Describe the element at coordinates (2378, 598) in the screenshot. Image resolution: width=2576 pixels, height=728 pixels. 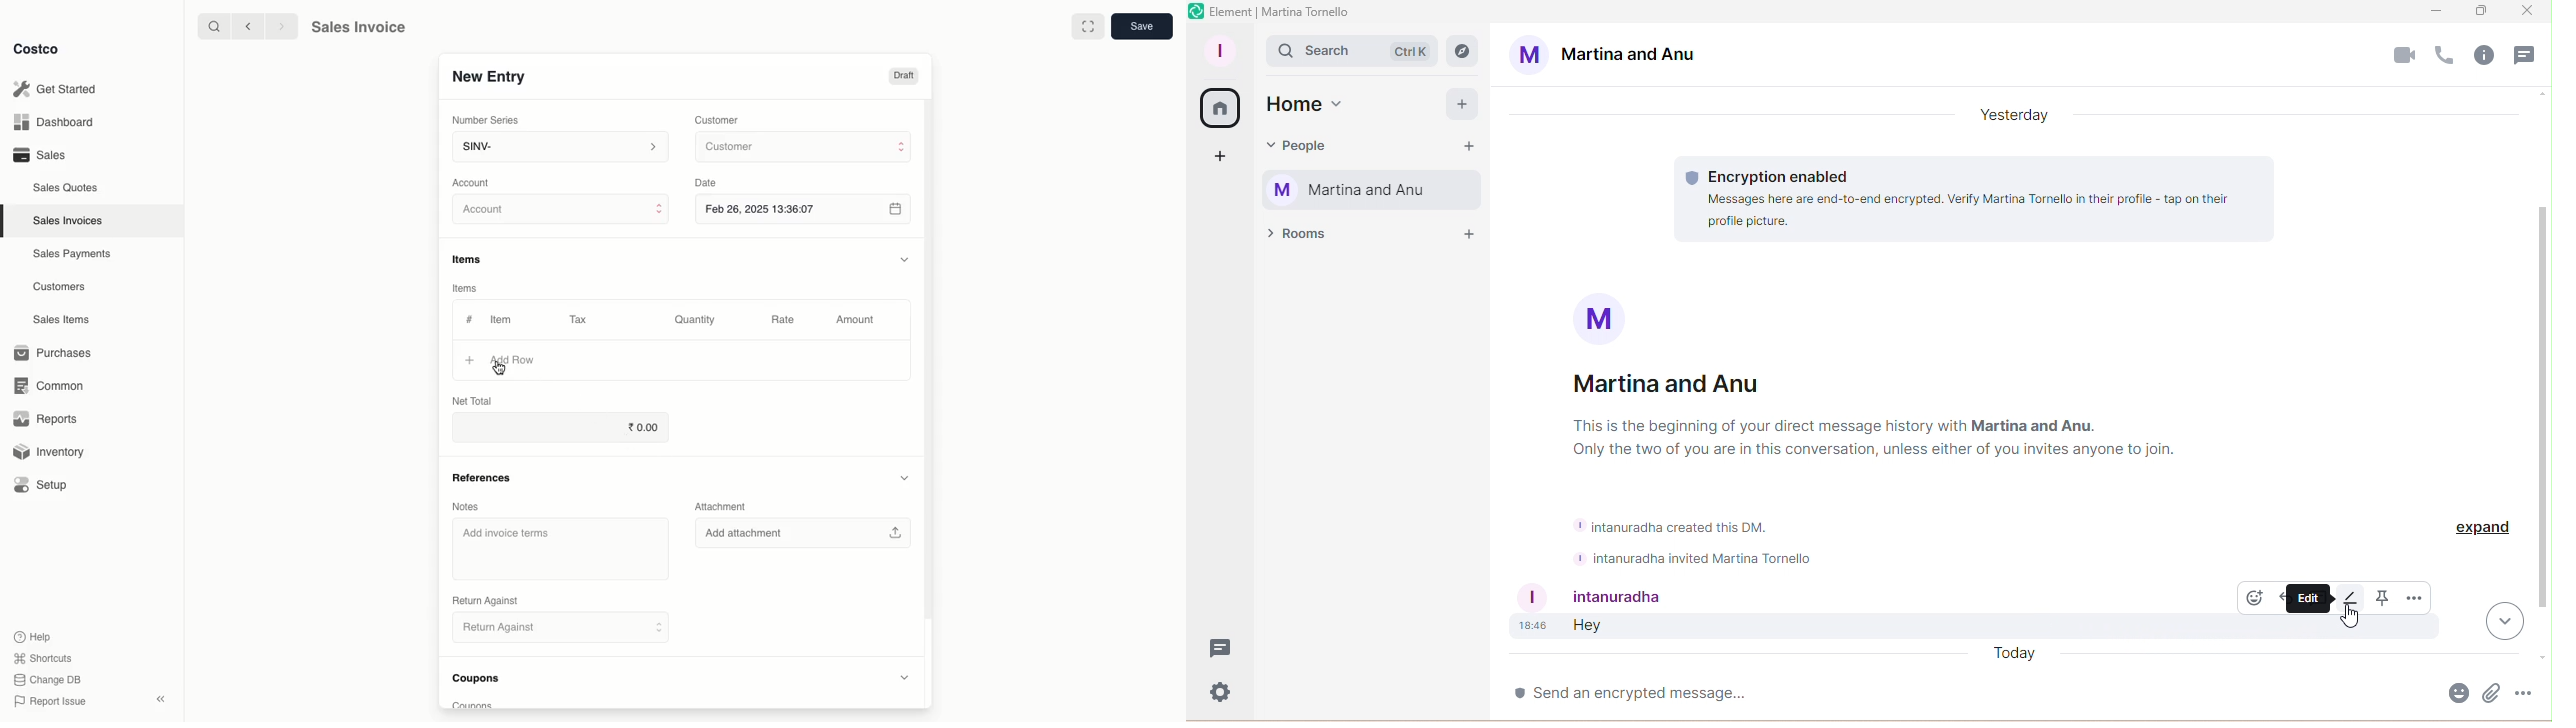
I see `Pin` at that location.